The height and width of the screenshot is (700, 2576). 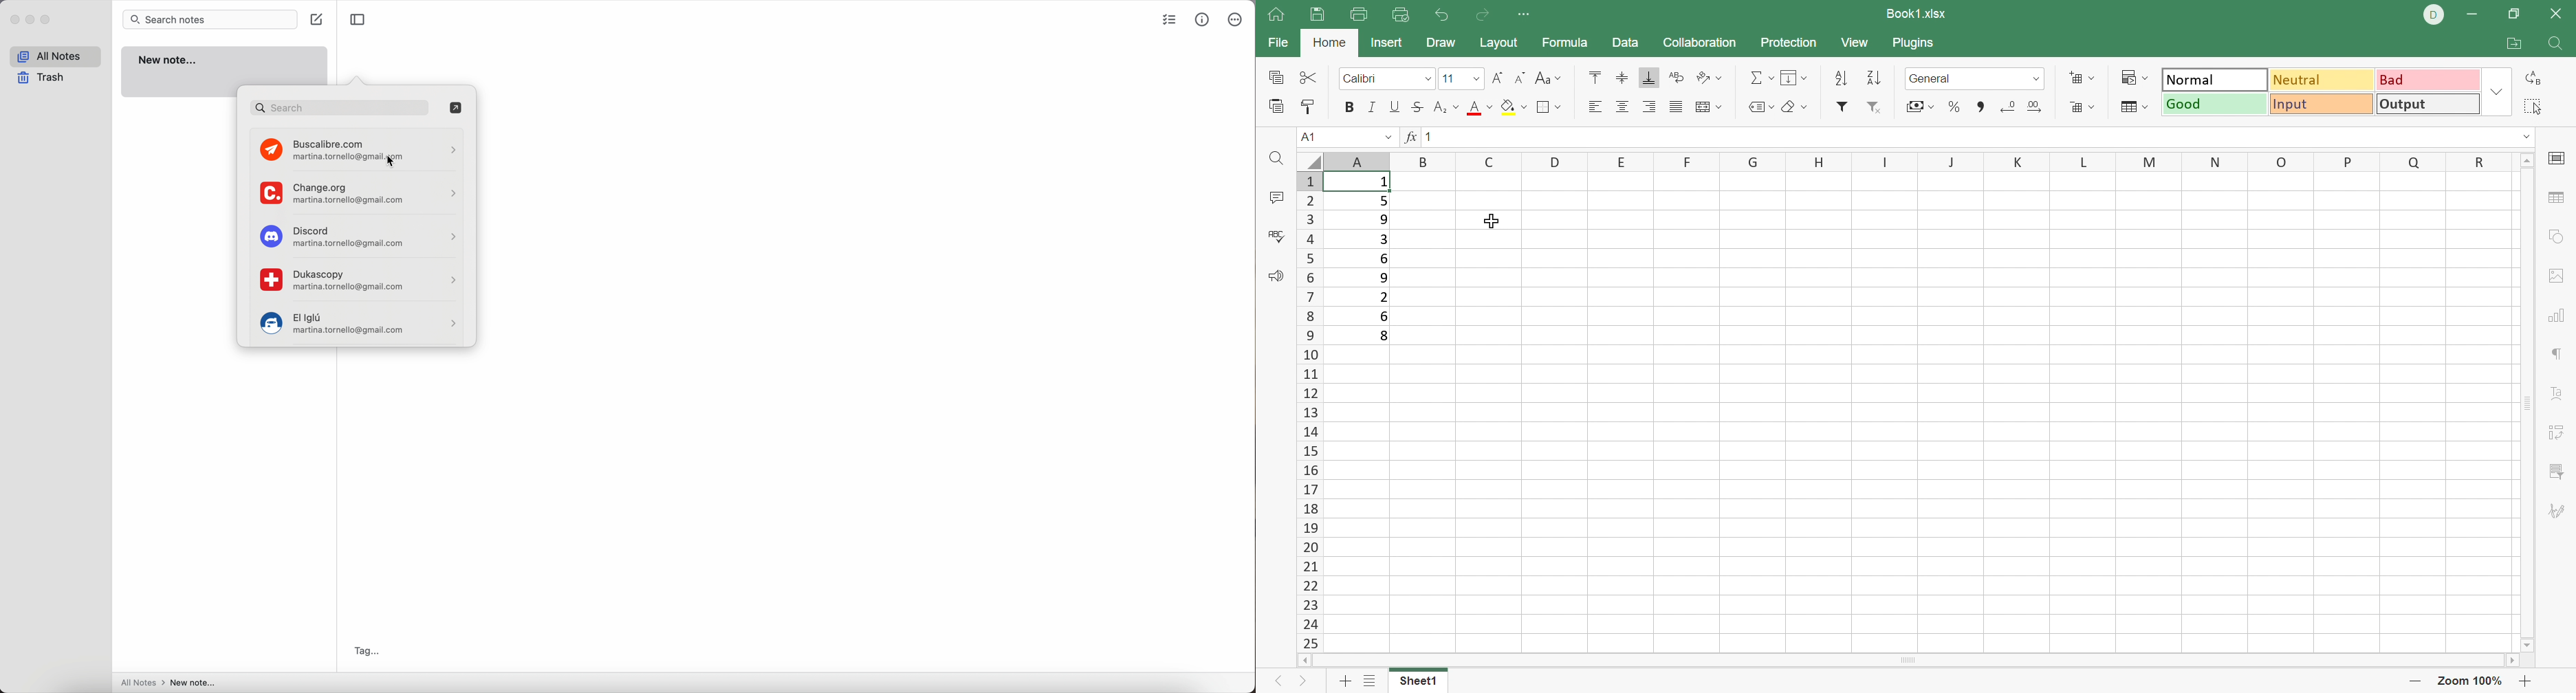 What do you see at coordinates (2559, 157) in the screenshot?
I see `Slide settings` at bounding box center [2559, 157].